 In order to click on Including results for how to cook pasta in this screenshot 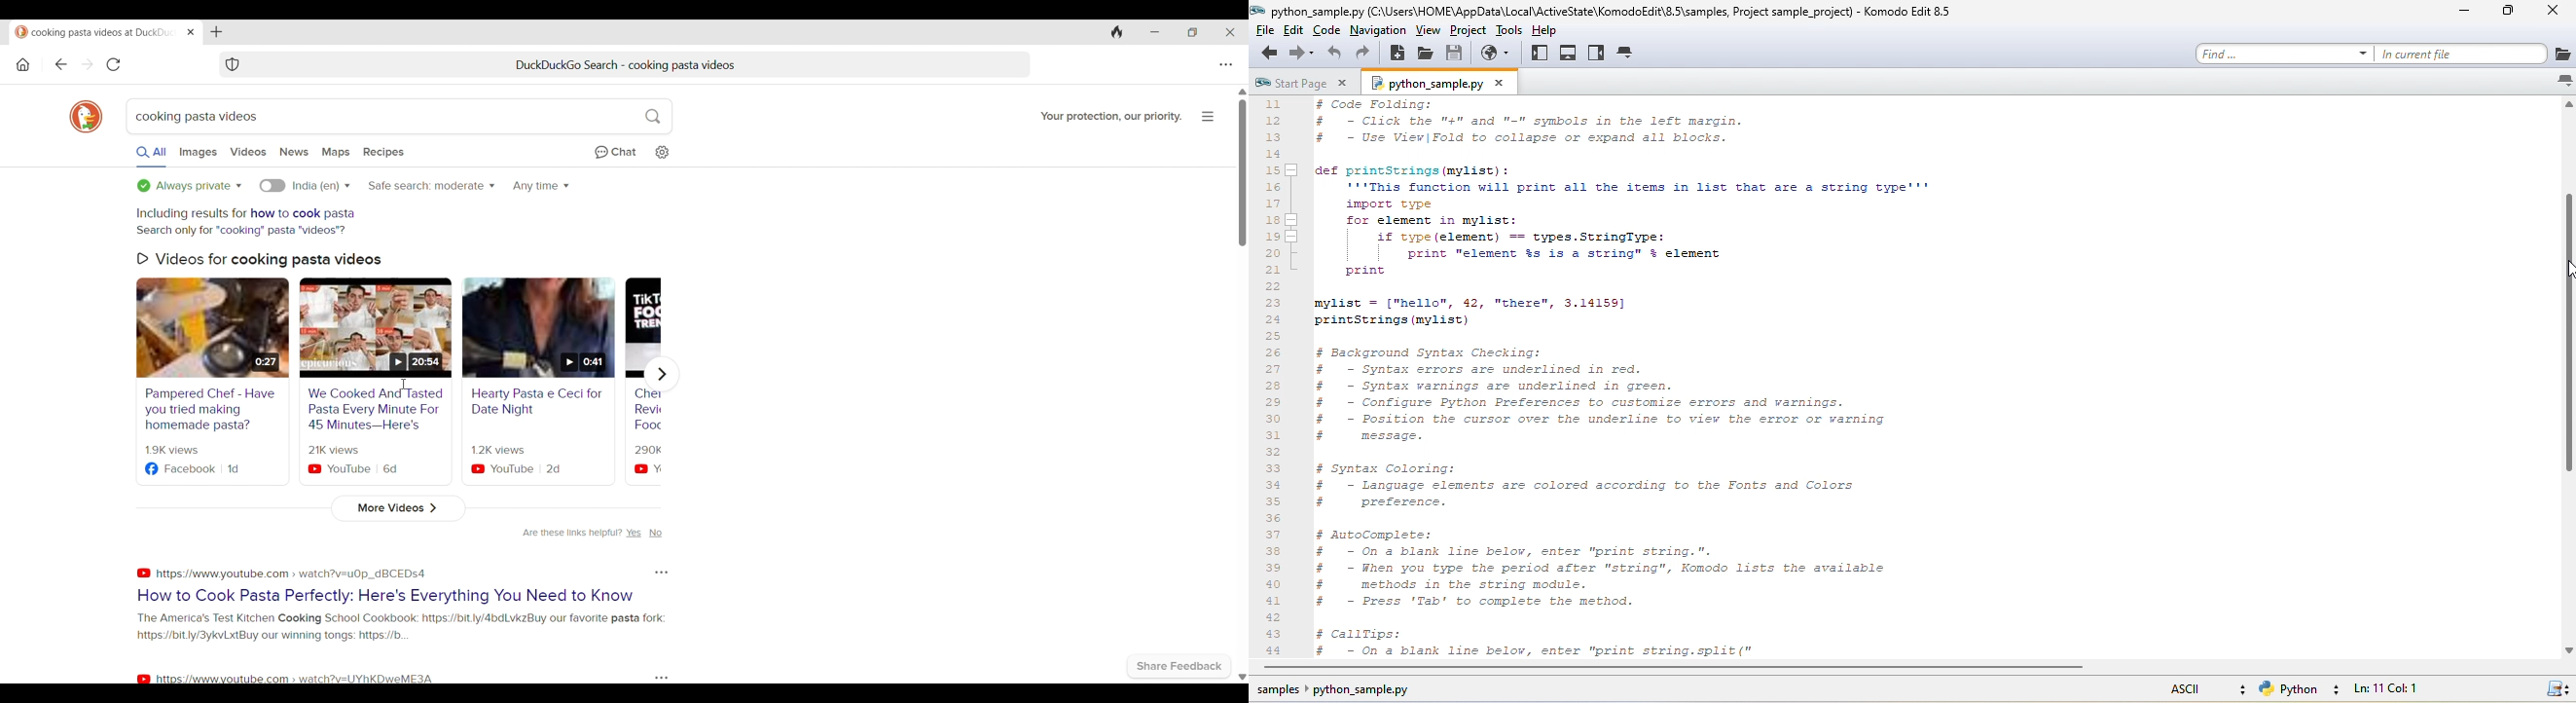, I will do `click(247, 214)`.